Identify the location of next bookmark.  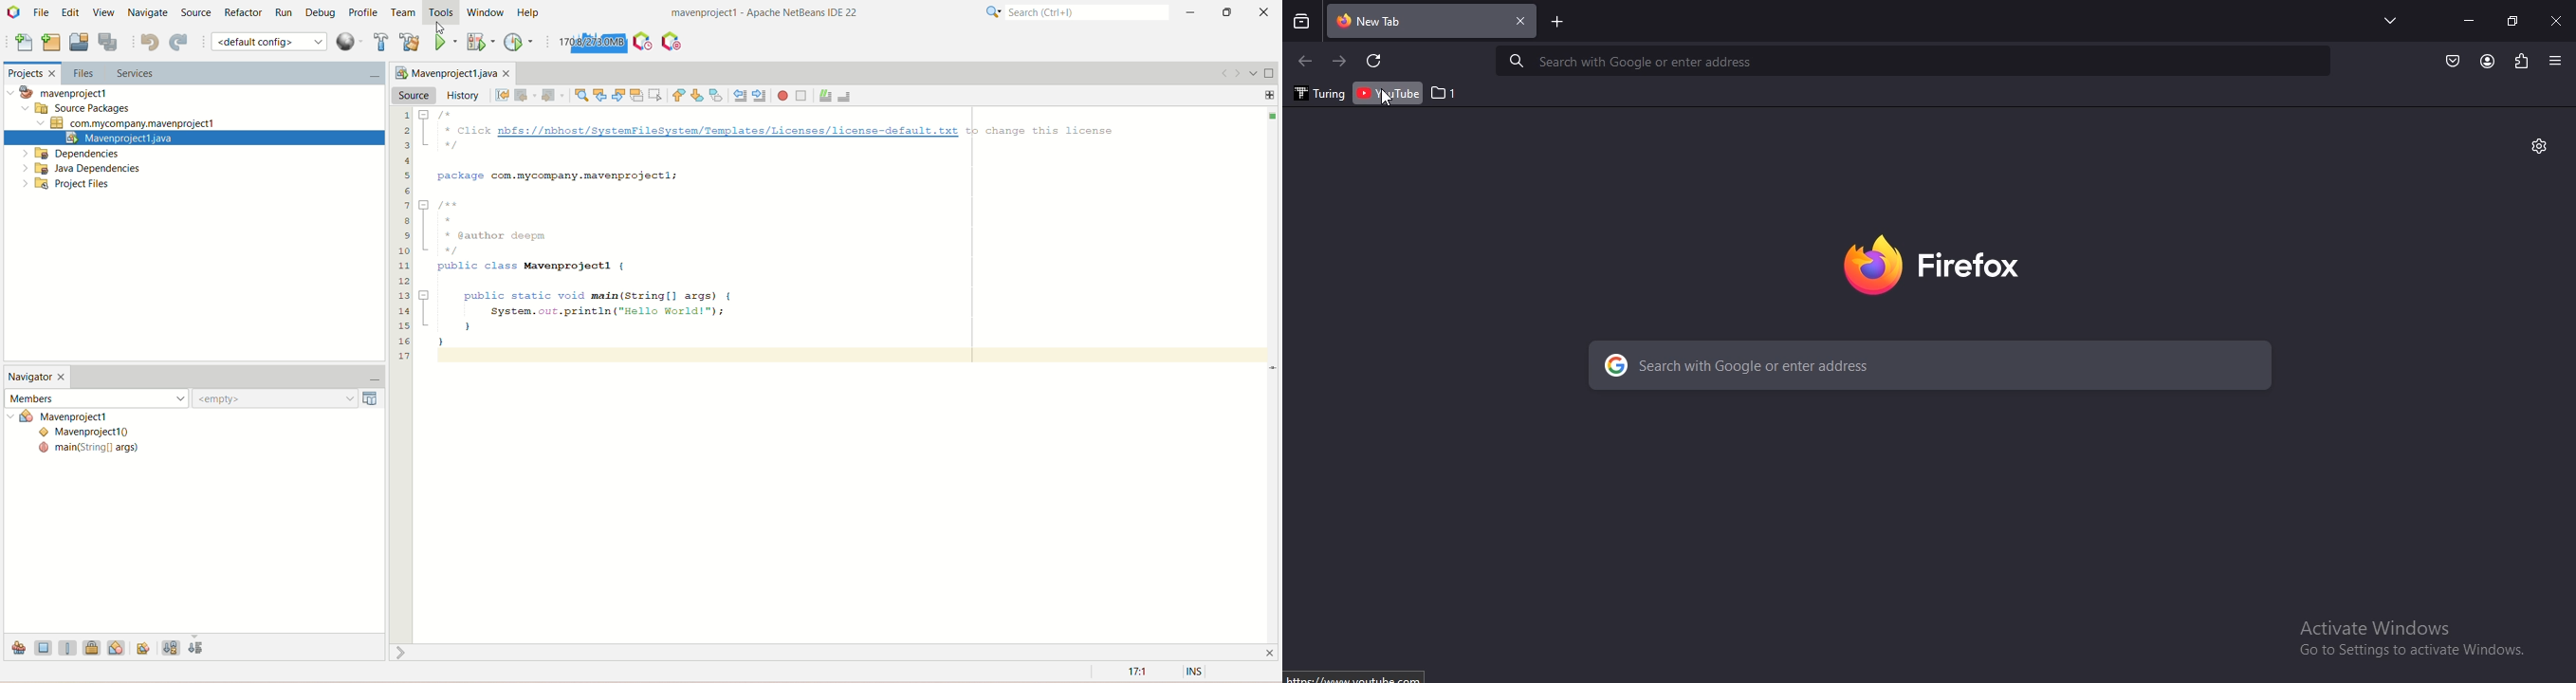
(700, 94).